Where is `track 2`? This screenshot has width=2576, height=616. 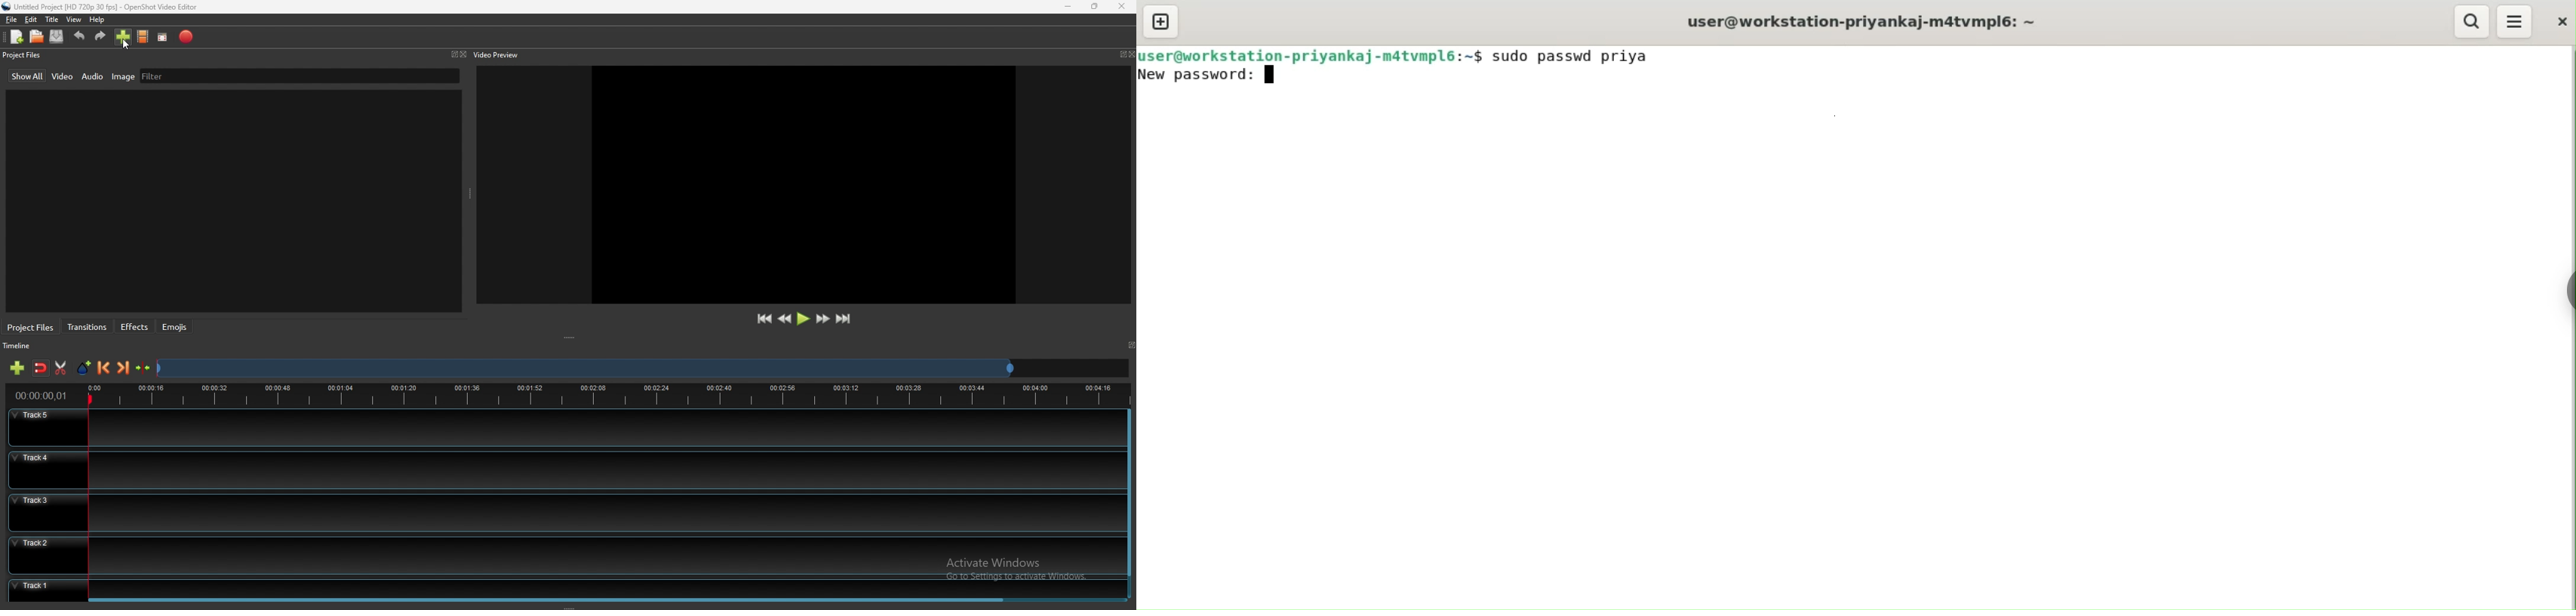
track 2 is located at coordinates (563, 554).